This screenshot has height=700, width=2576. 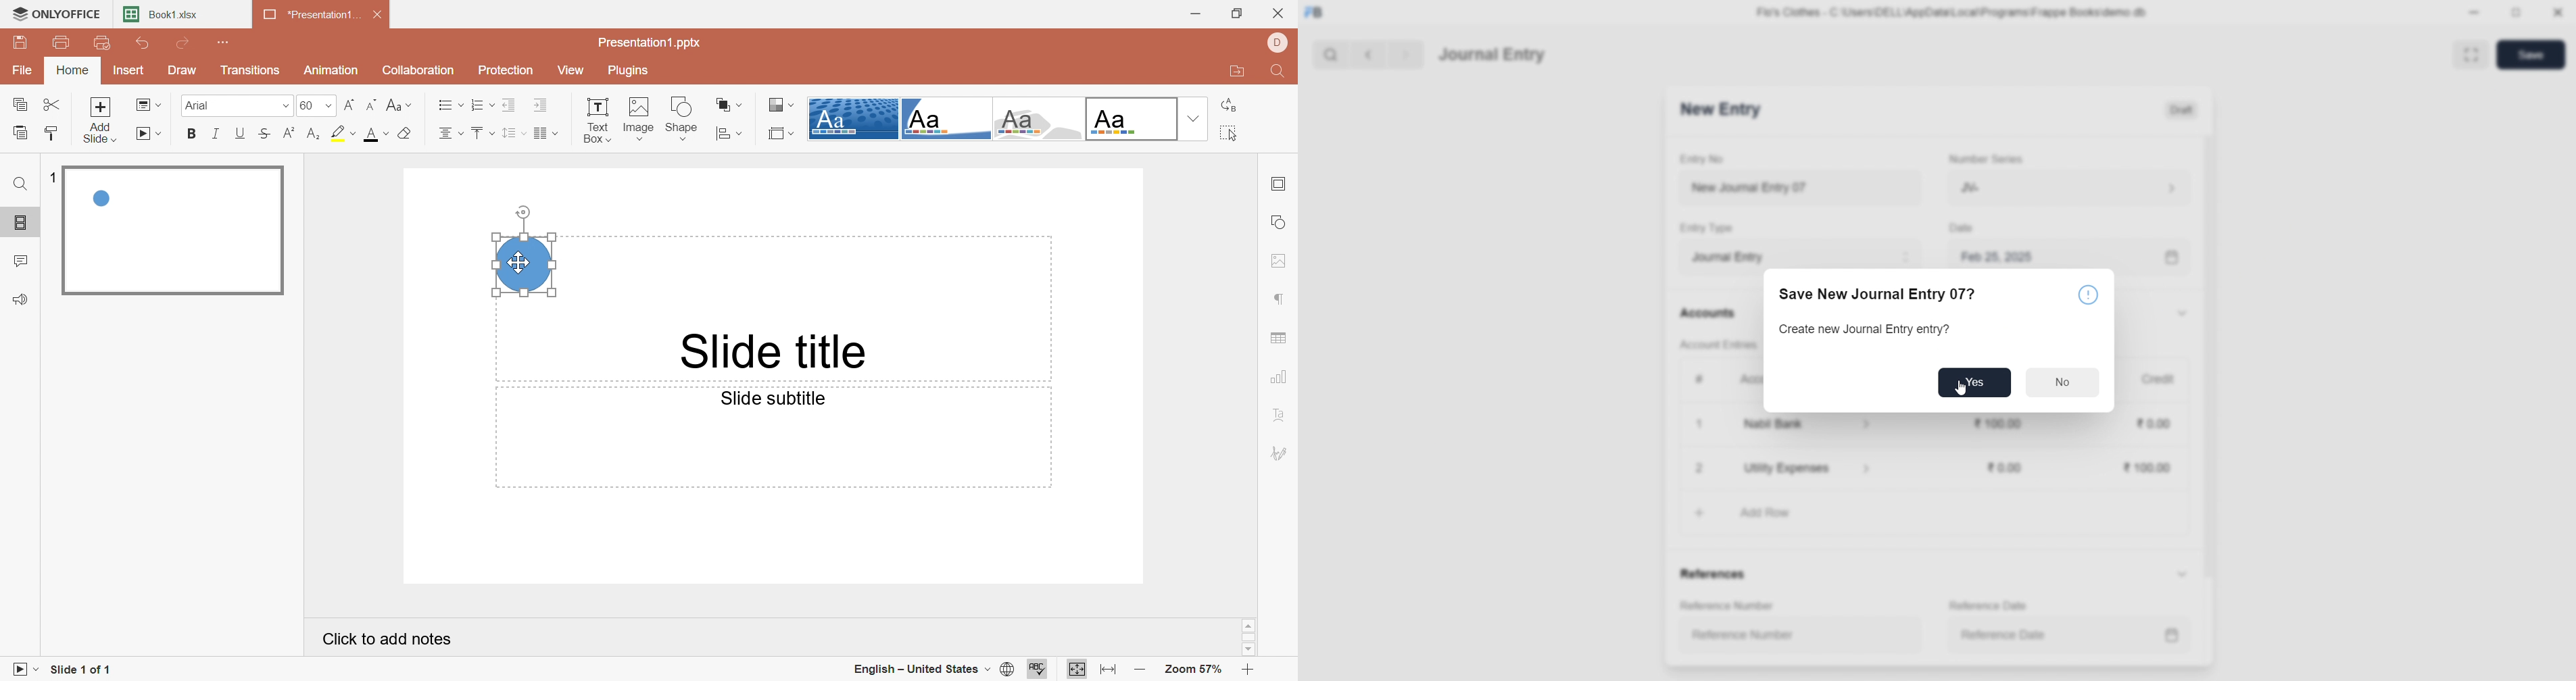 What do you see at coordinates (20, 105) in the screenshot?
I see `Copy` at bounding box center [20, 105].